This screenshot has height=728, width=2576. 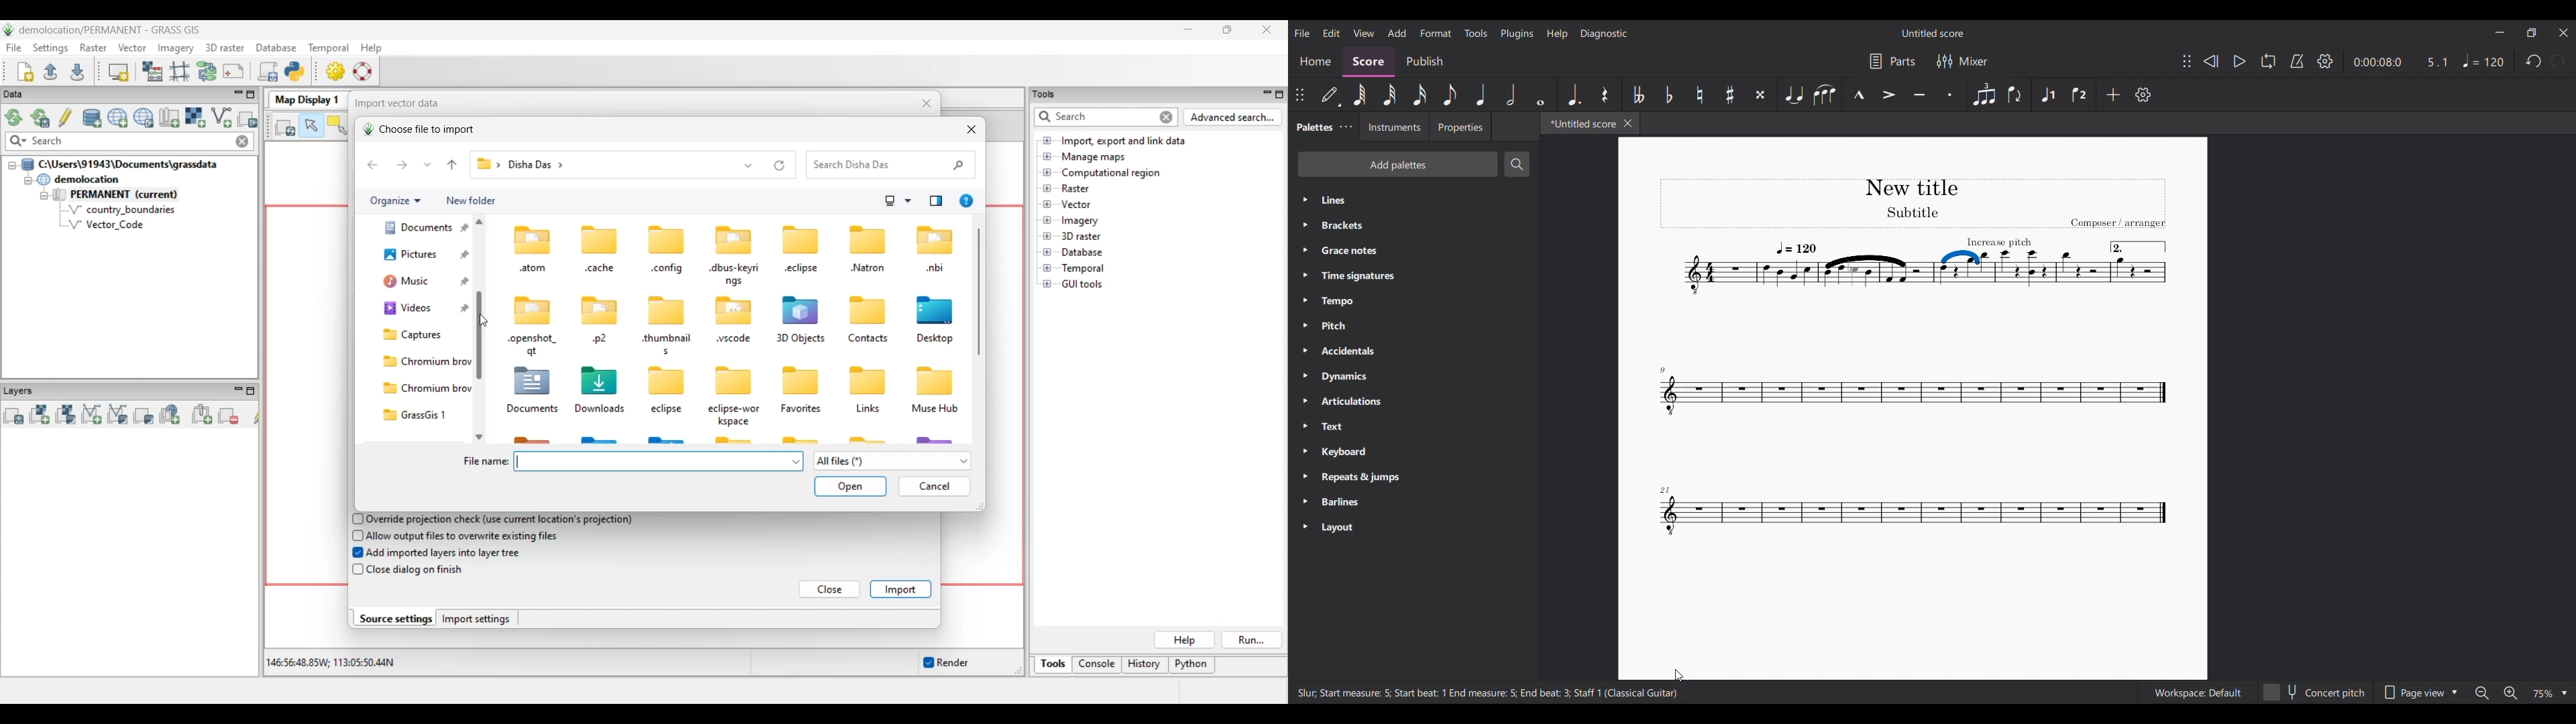 What do you see at coordinates (2297, 61) in the screenshot?
I see `Metronome` at bounding box center [2297, 61].